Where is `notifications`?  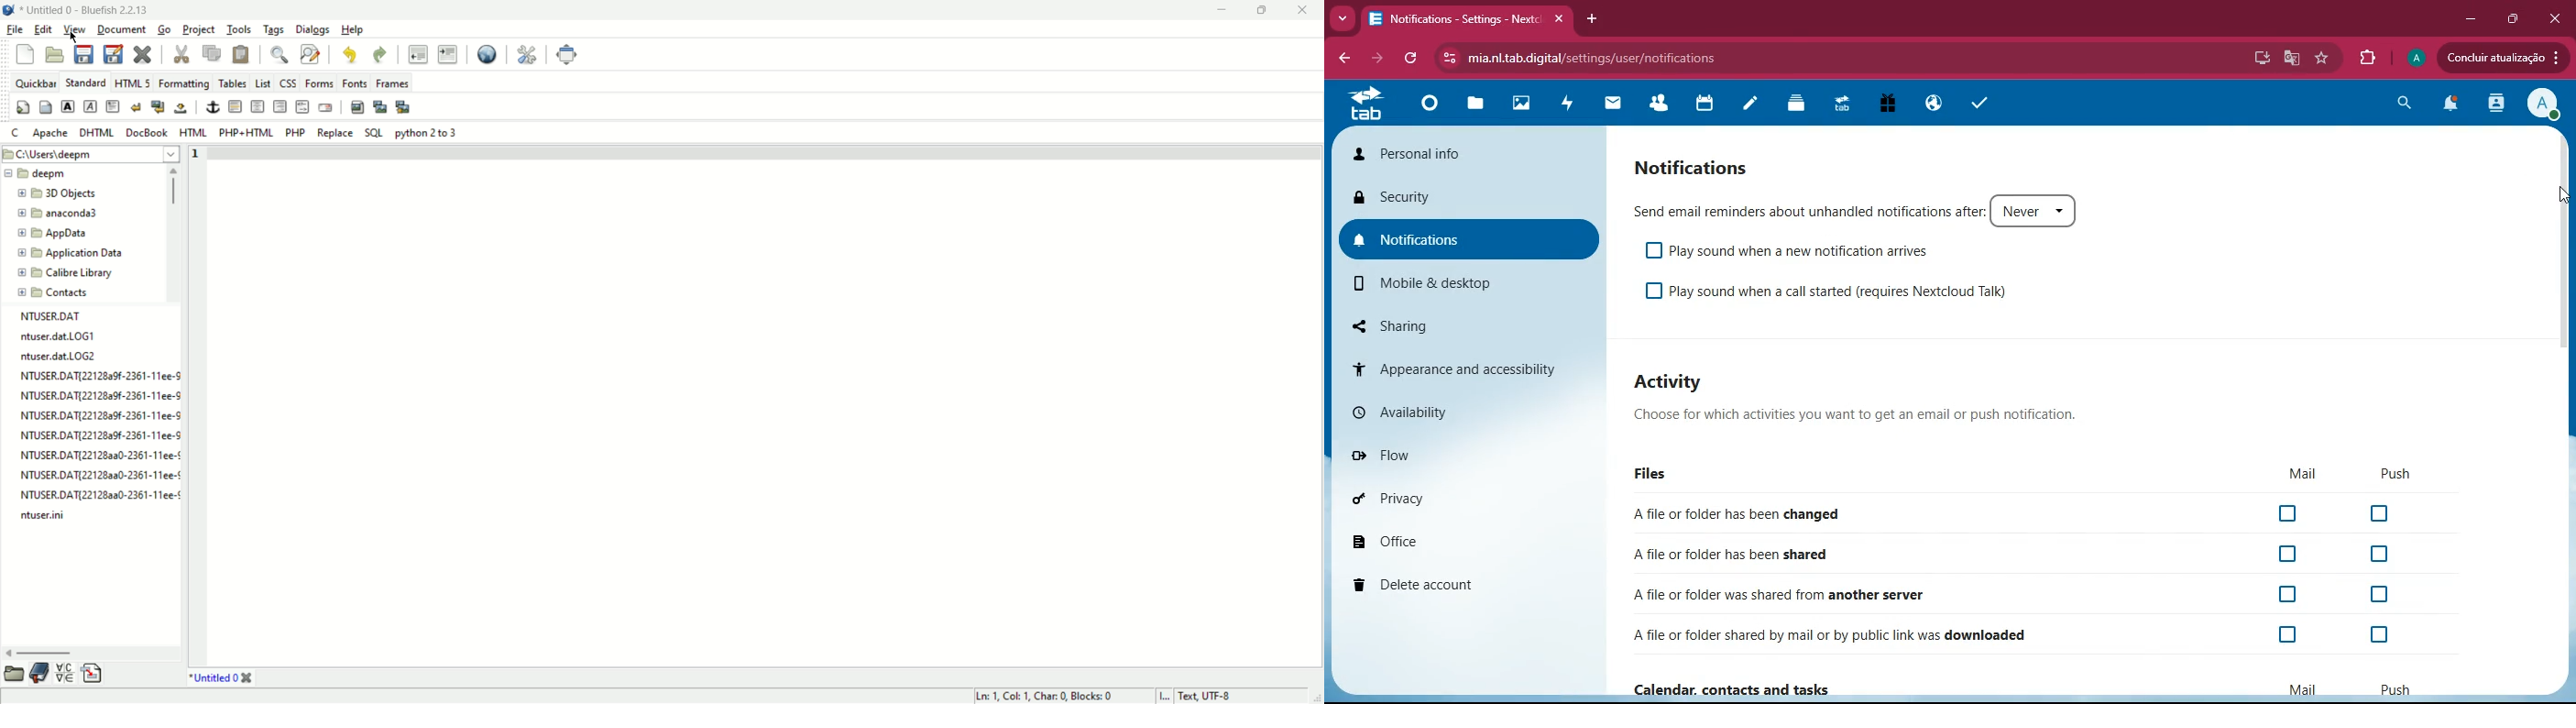
notifications is located at coordinates (1700, 166).